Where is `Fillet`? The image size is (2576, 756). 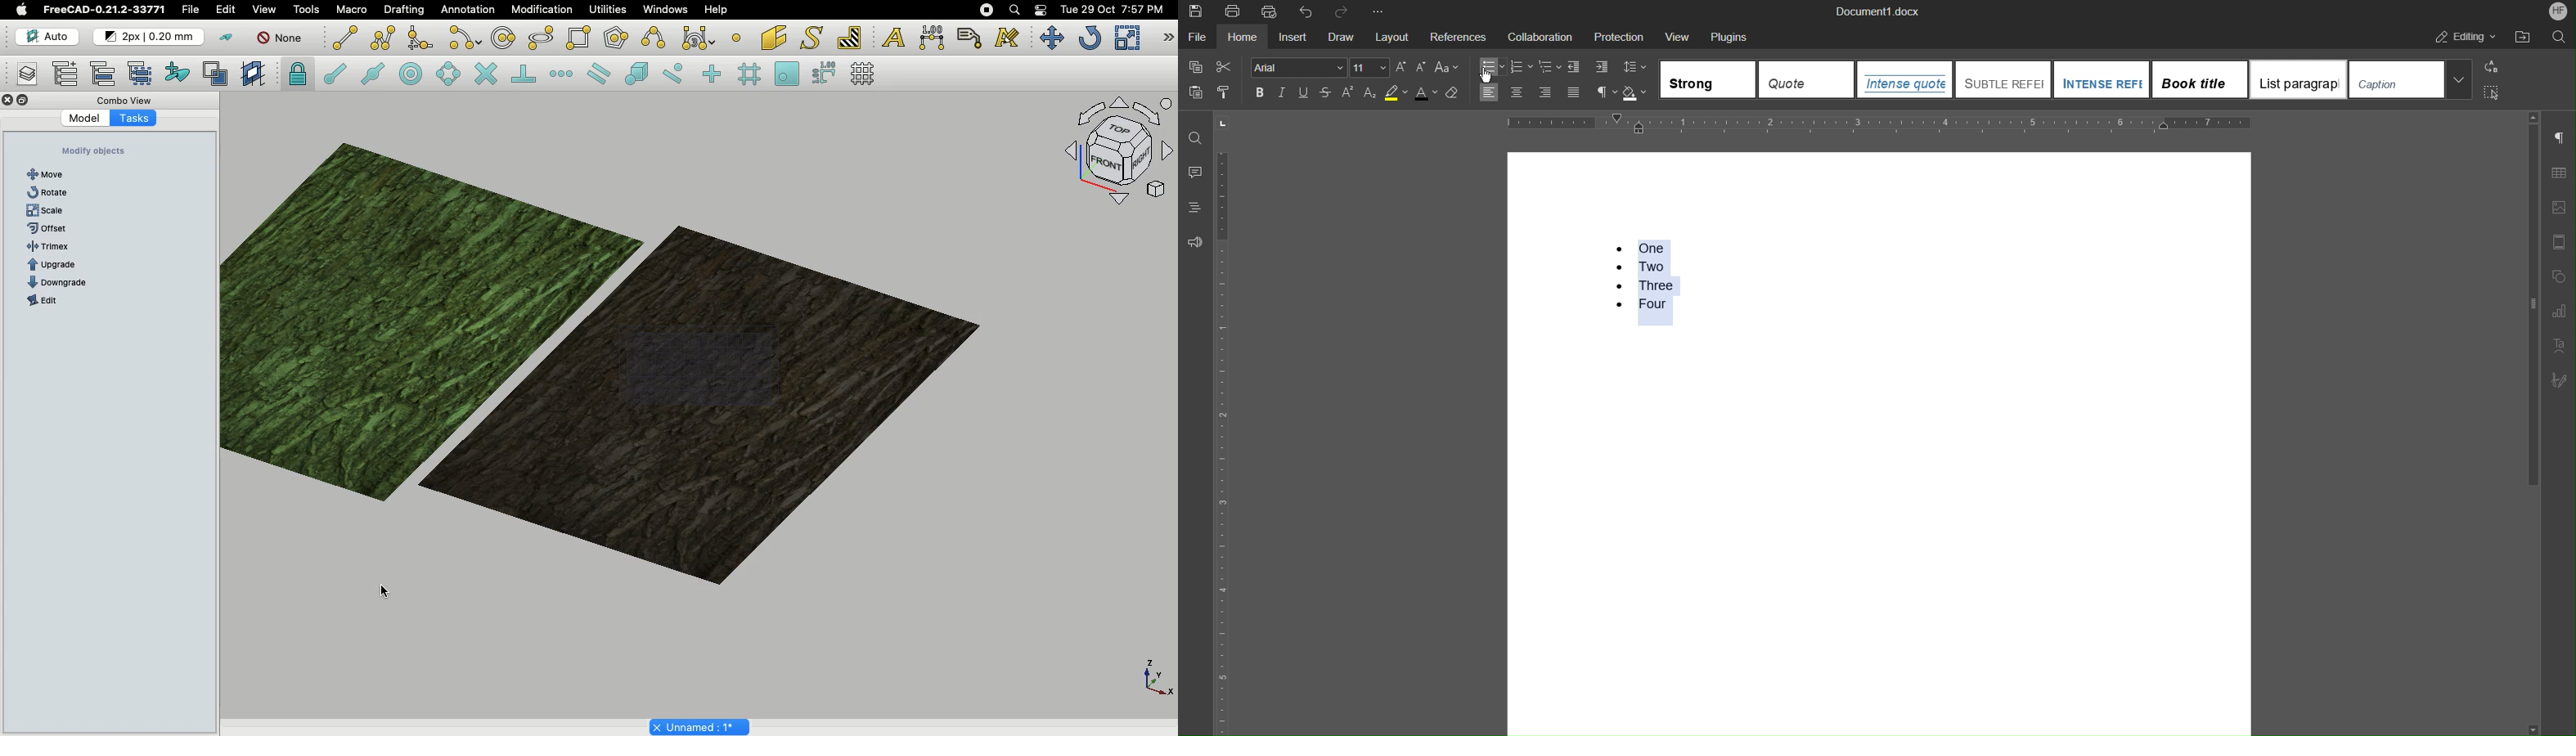
Fillet is located at coordinates (419, 40).